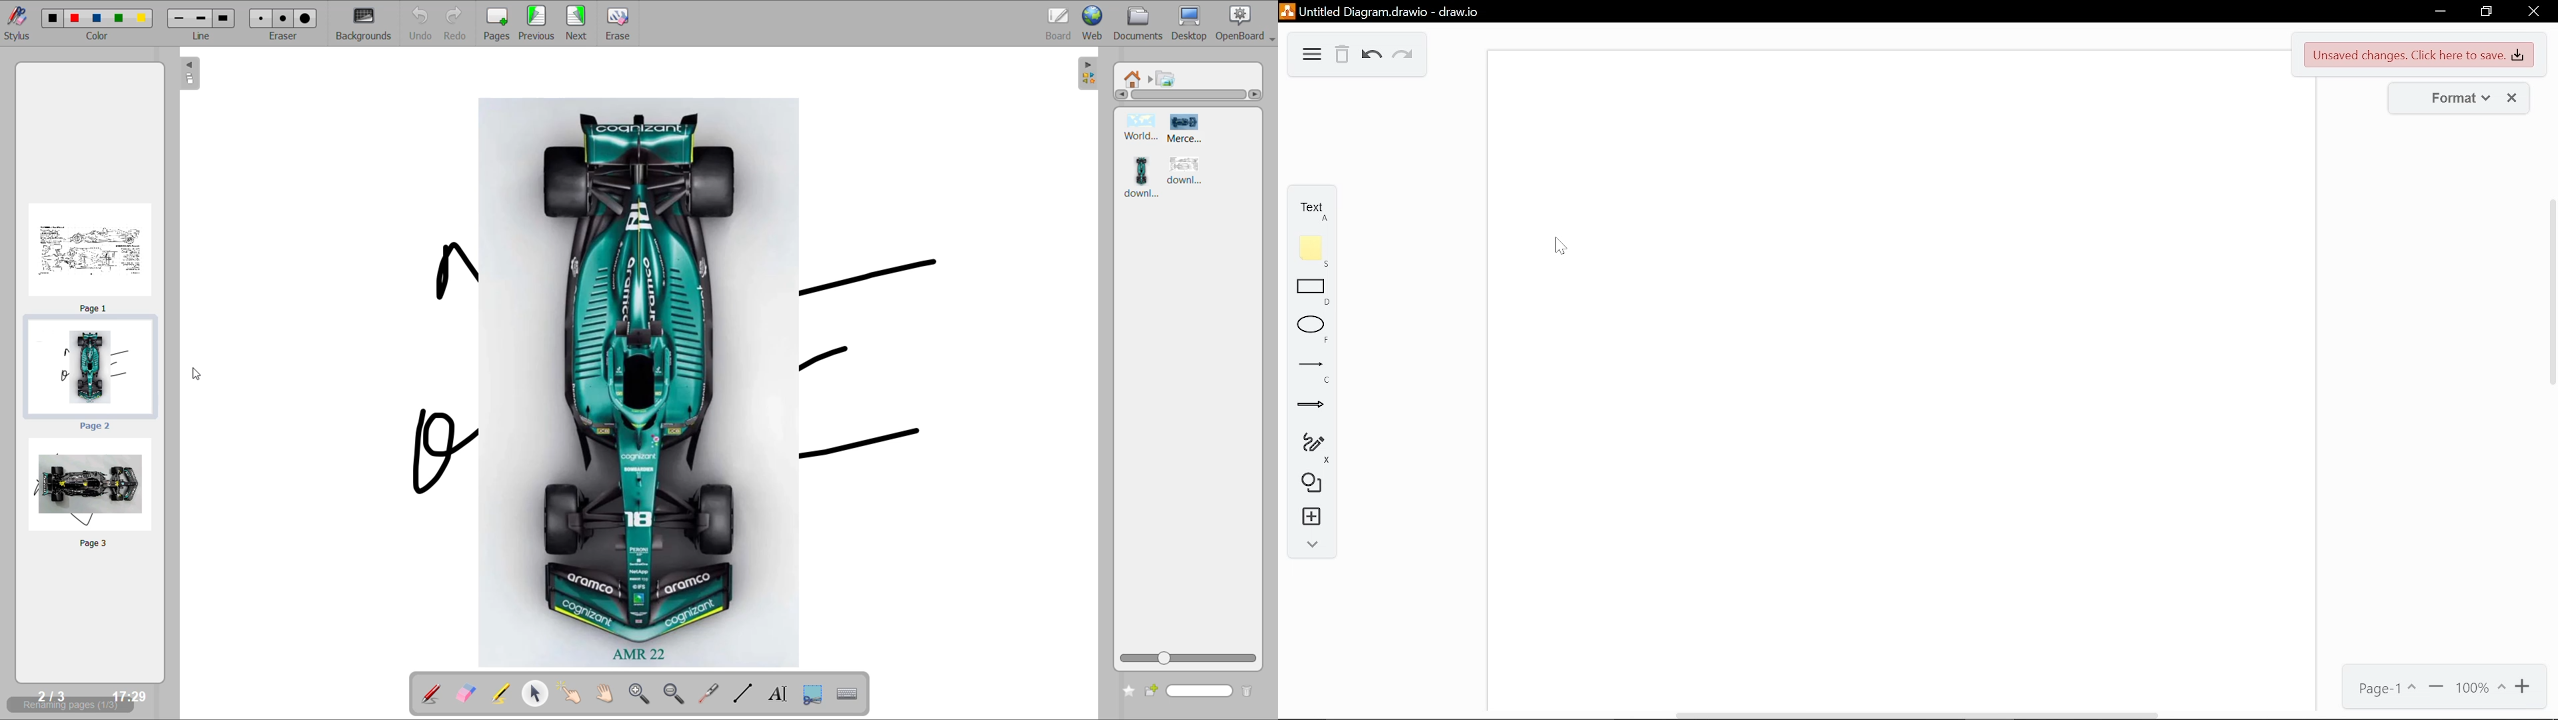 The height and width of the screenshot is (728, 2576). What do you see at coordinates (2515, 98) in the screenshot?
I see `close` at bounding box center [2515, 98].